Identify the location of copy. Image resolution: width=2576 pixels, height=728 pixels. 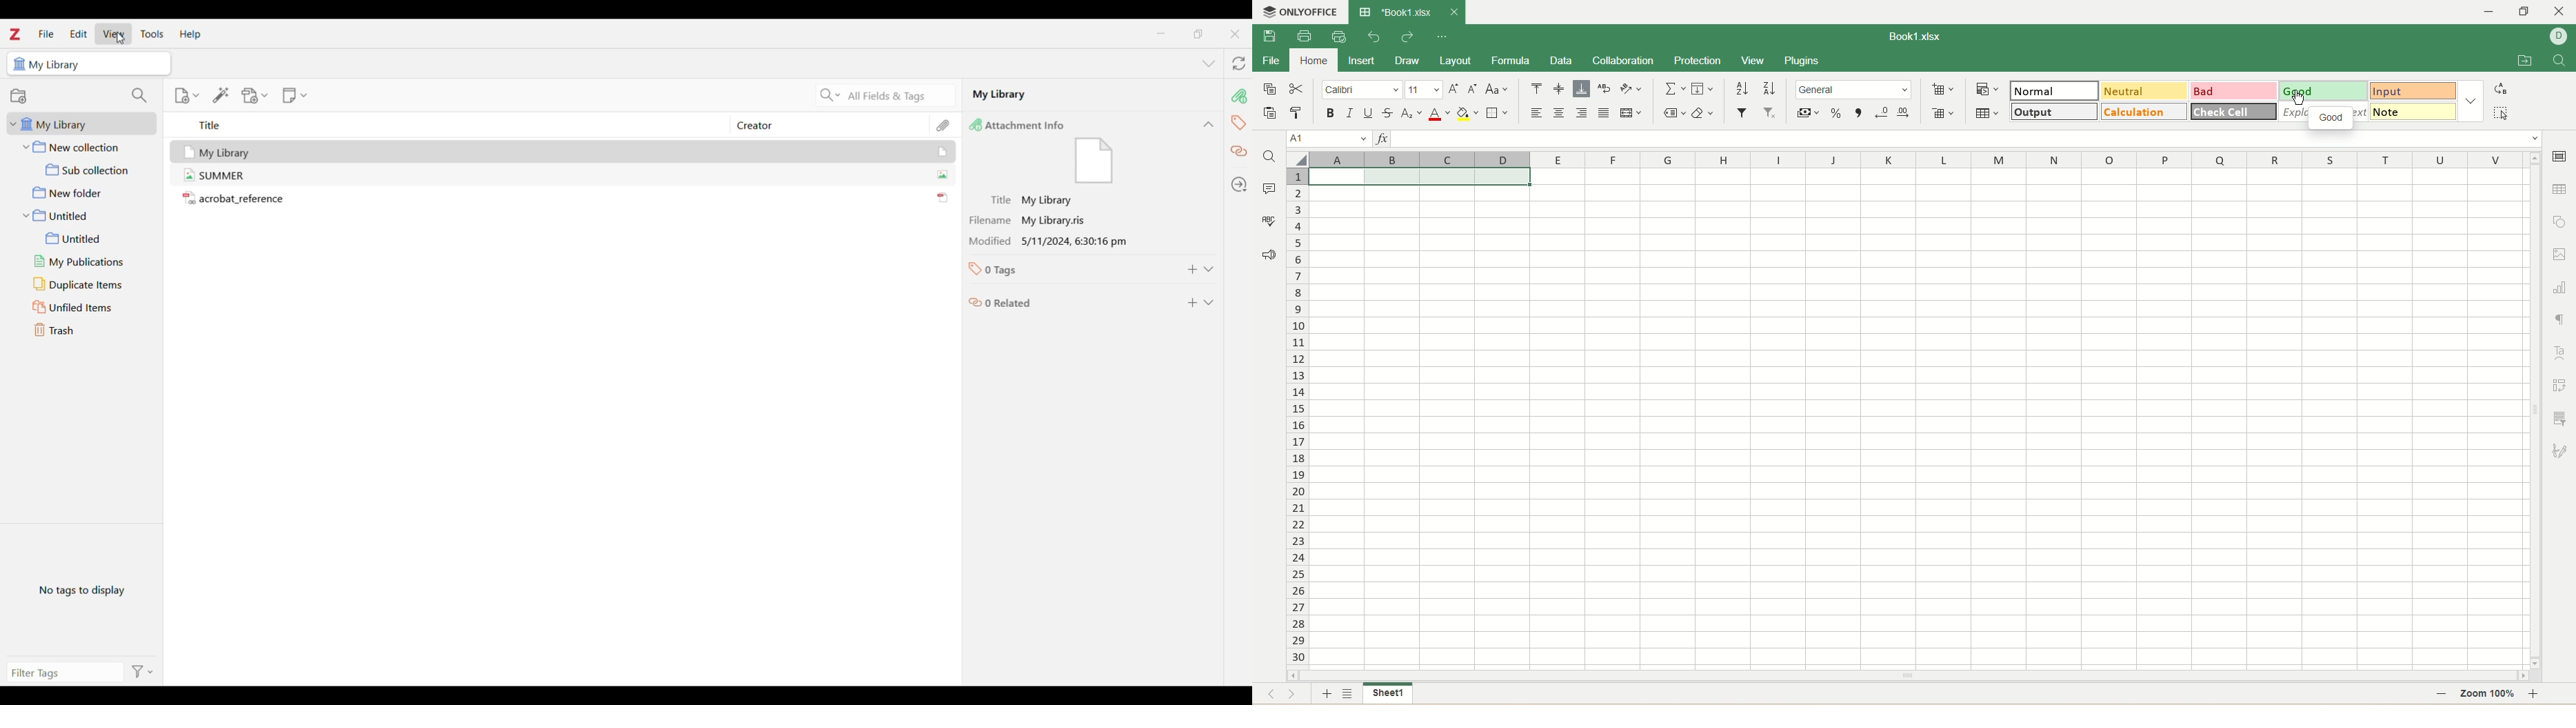
(1269, 89).